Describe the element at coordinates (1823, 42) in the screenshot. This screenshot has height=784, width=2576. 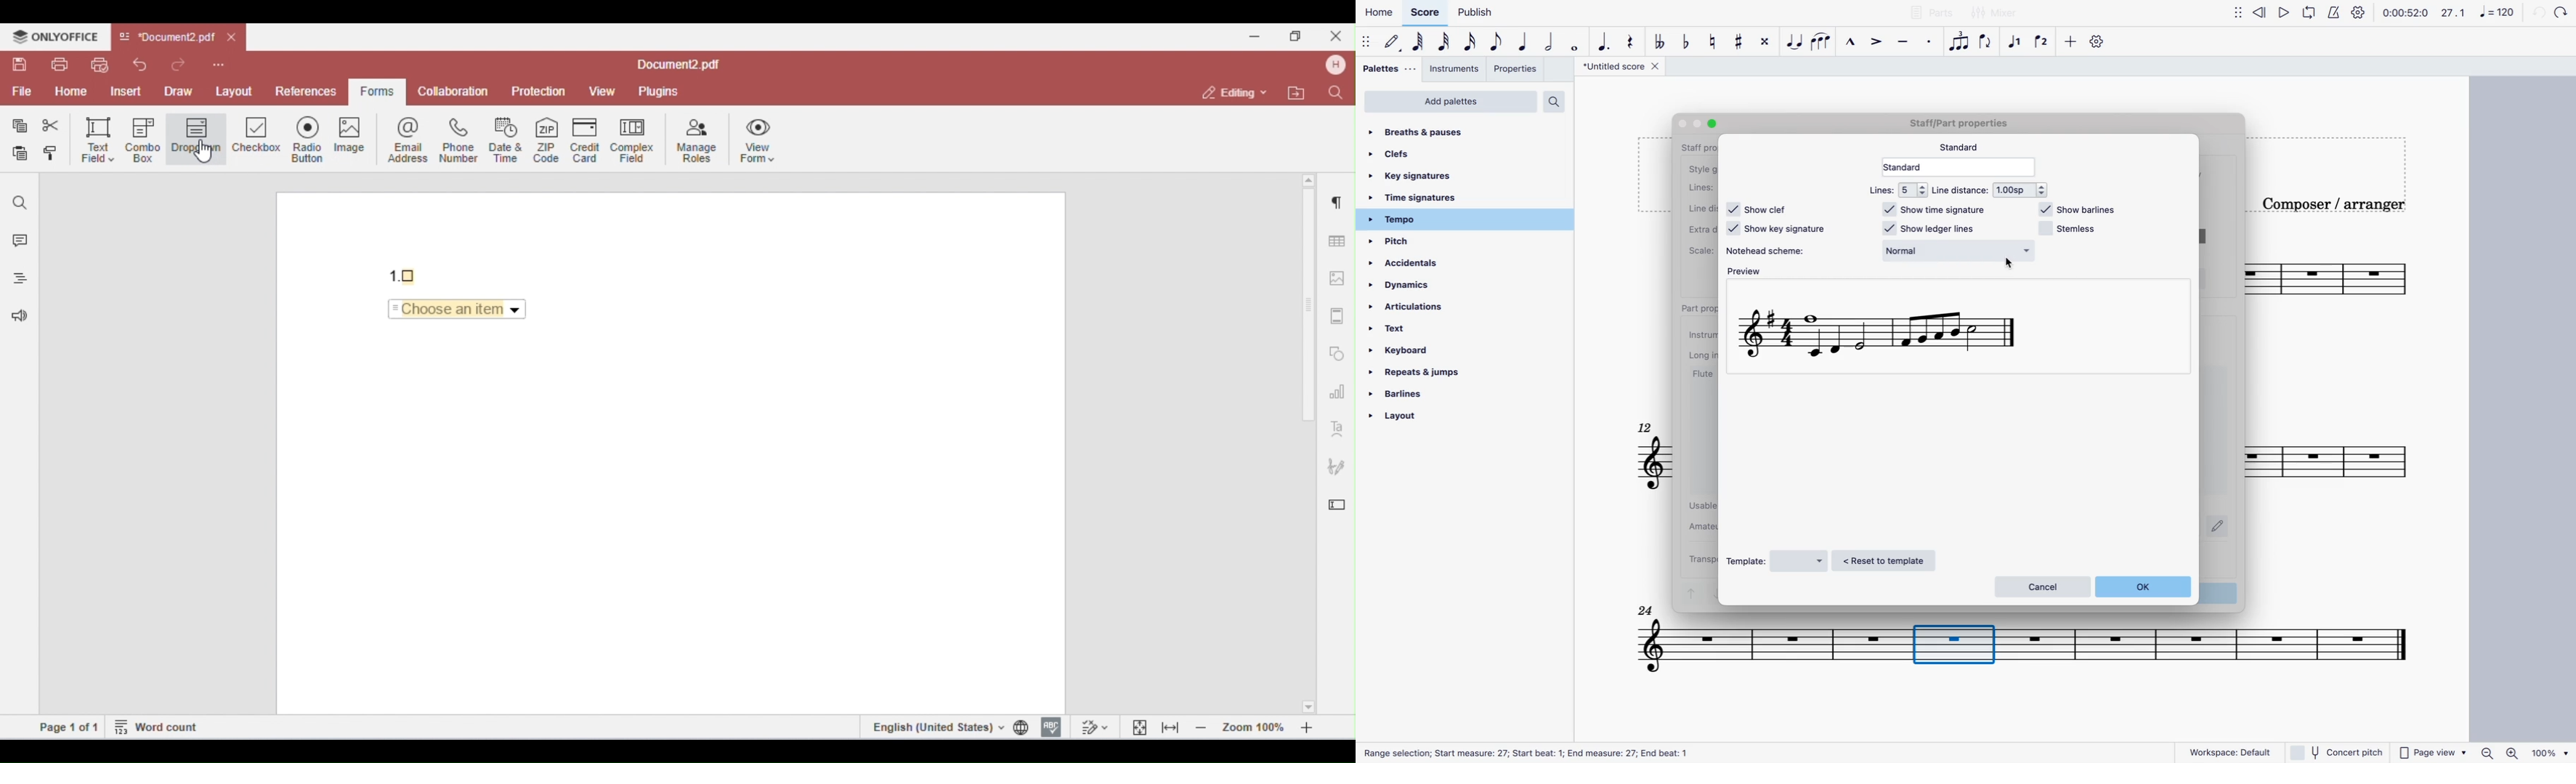
I see `slur` at that location.